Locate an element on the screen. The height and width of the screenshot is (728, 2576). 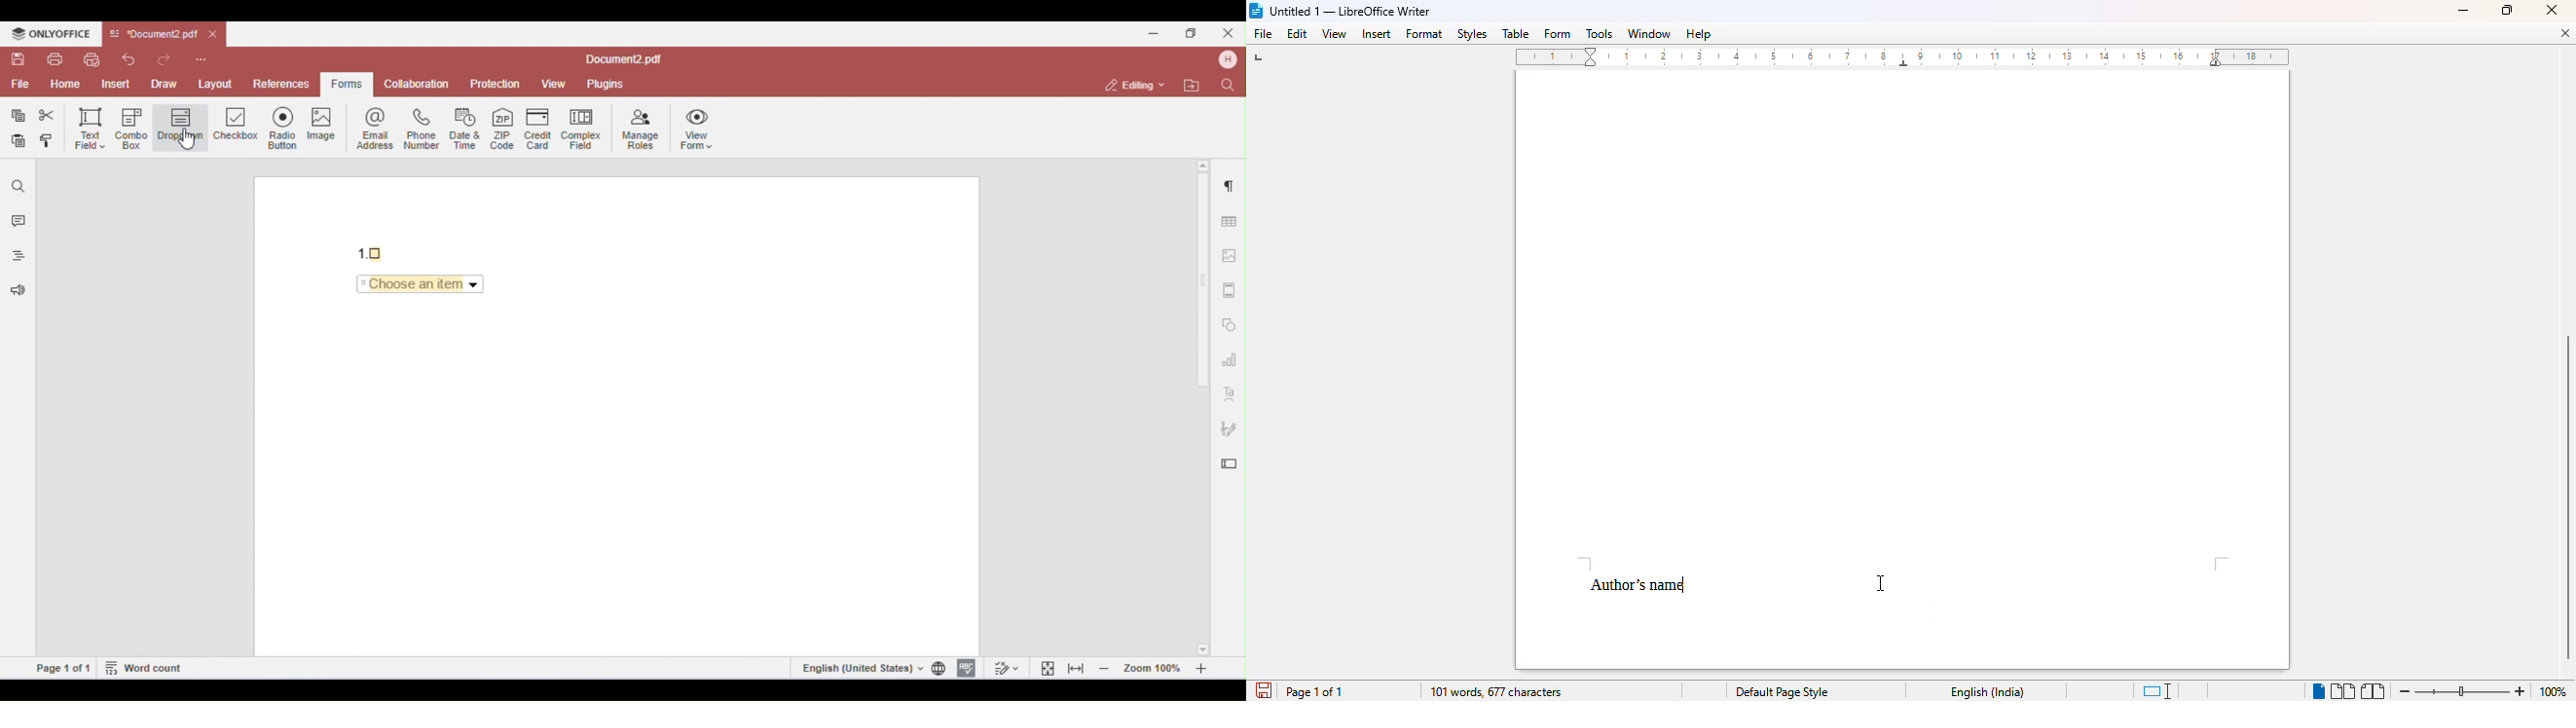
format is located at coordinates (1425, 35).